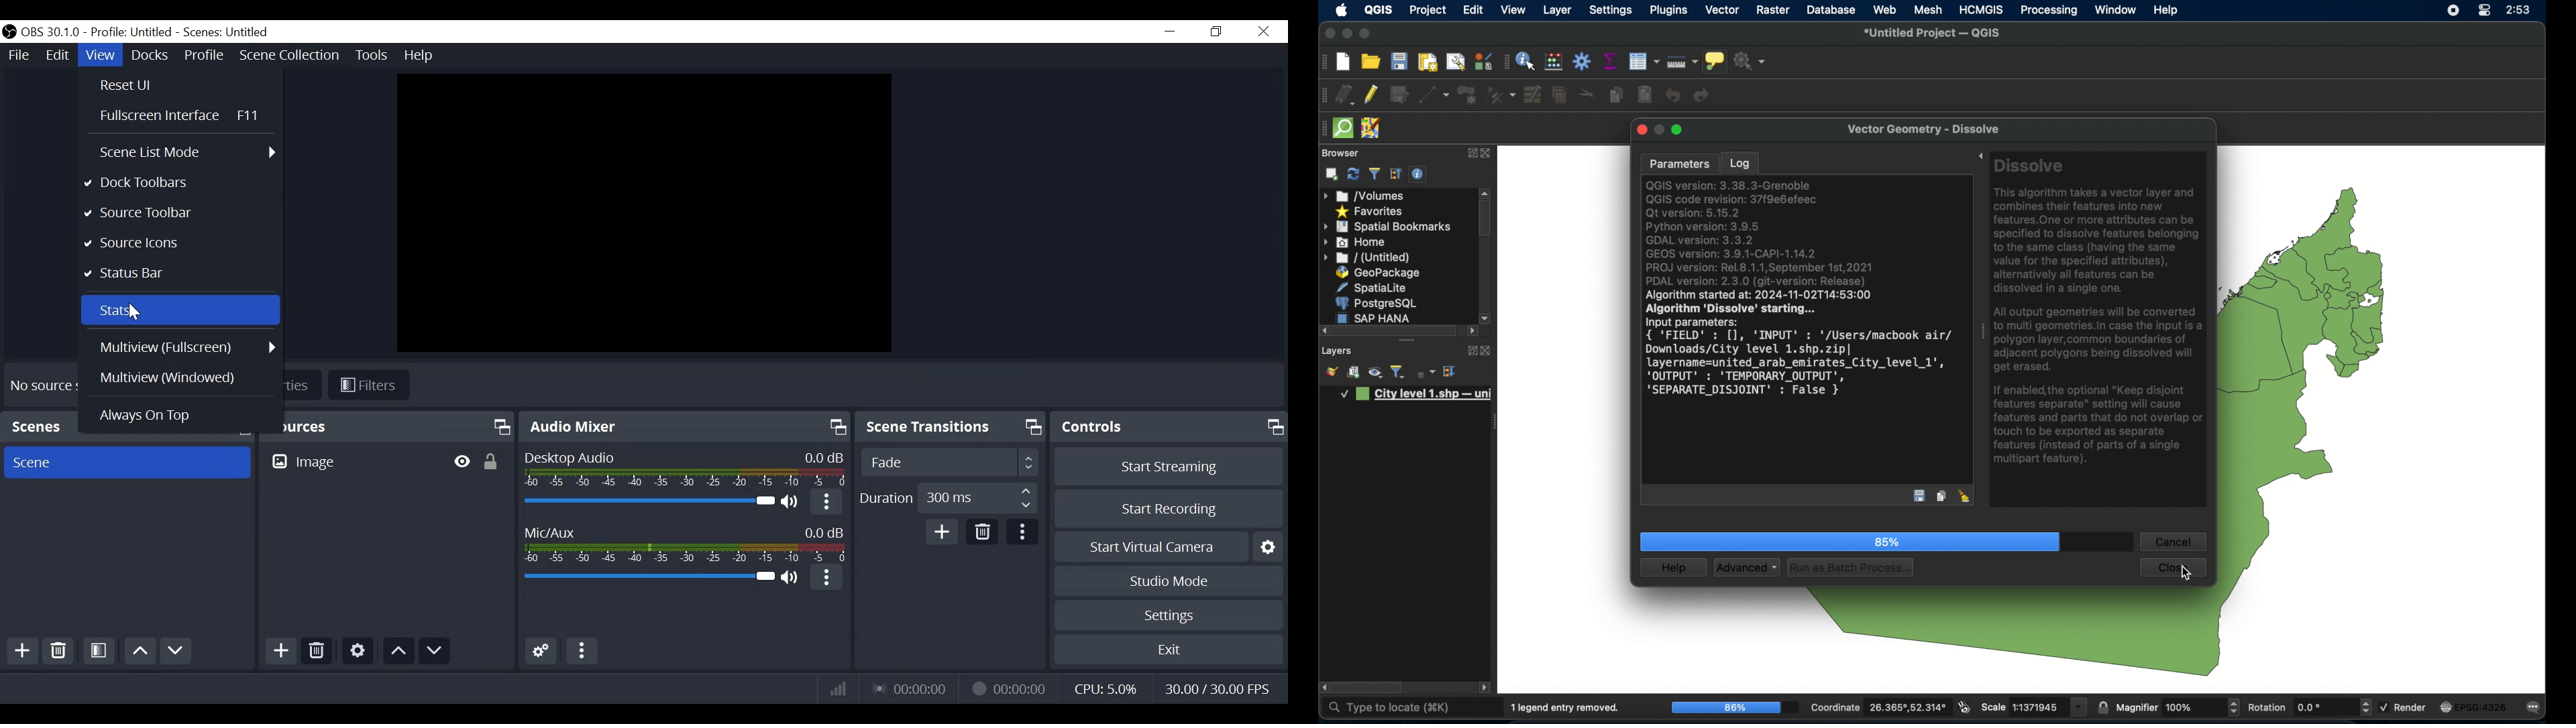 Image resolution: width=2576 pixels, height=728 pixels. What do you see at coordinates (1928, 11) in the screenshot?
I see `mesh` at bounding box center [1928, 11].